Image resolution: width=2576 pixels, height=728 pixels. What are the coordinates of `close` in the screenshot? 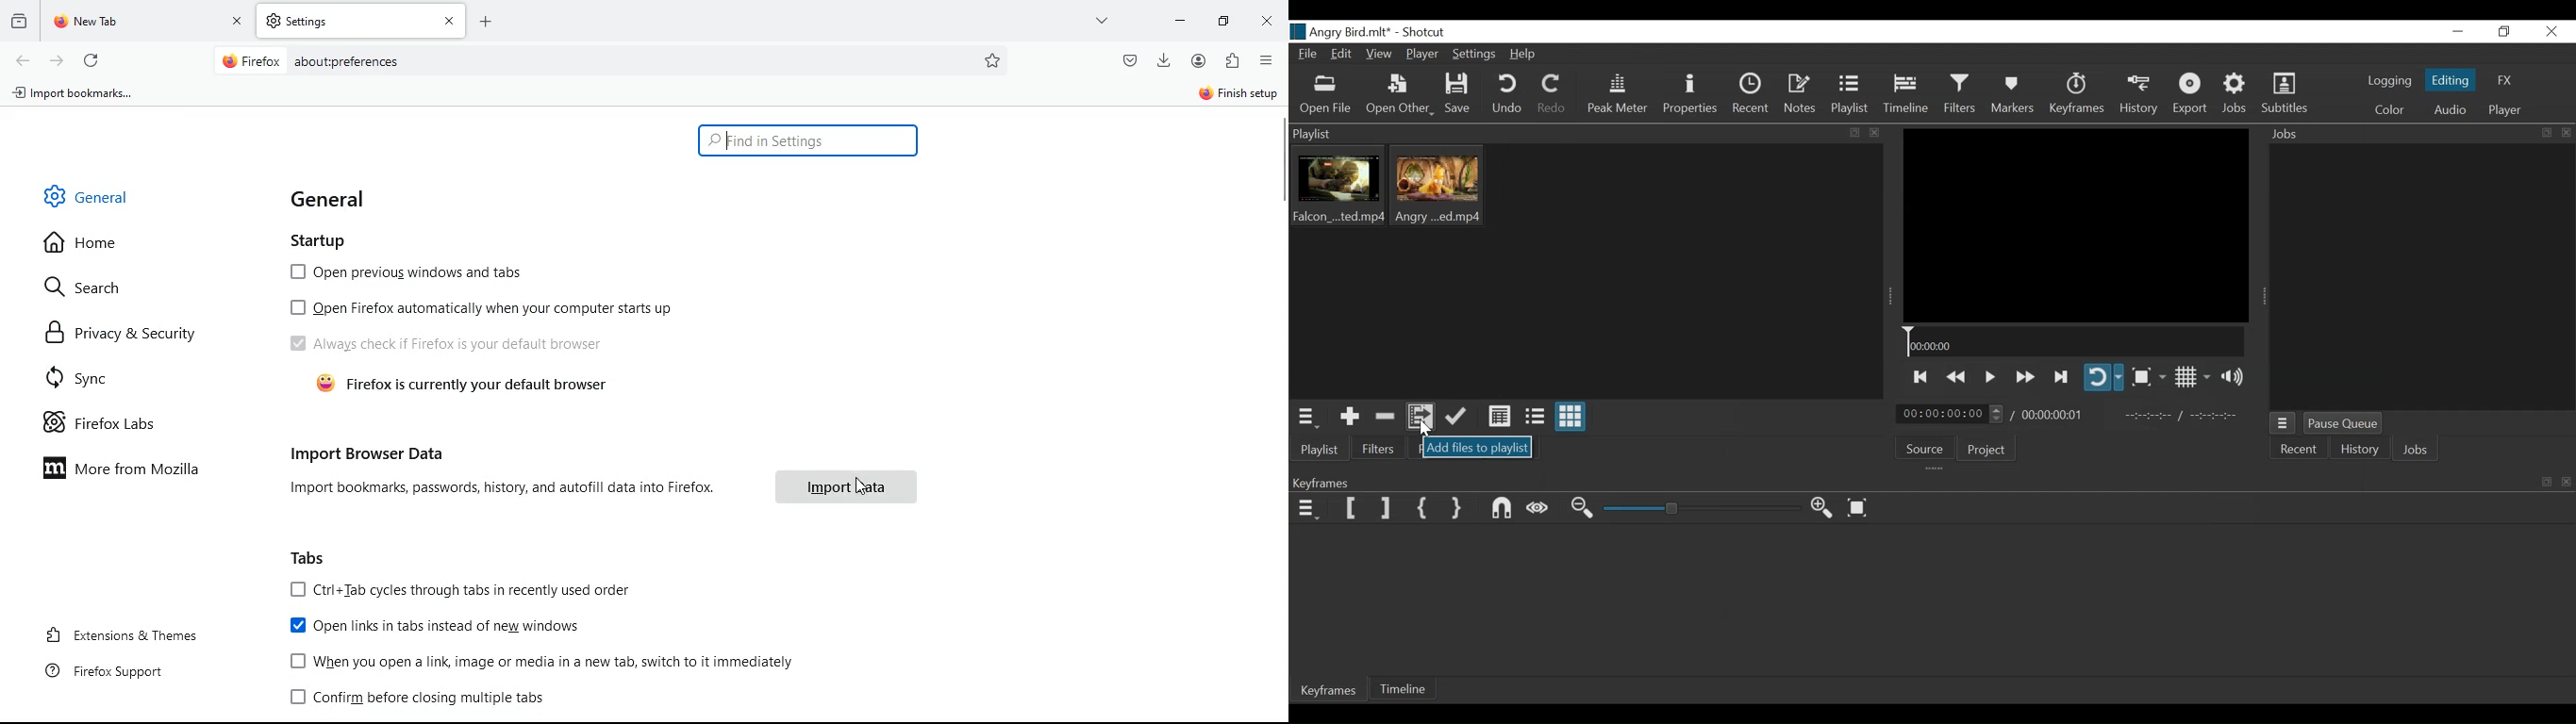 It's located at (1264, 24).